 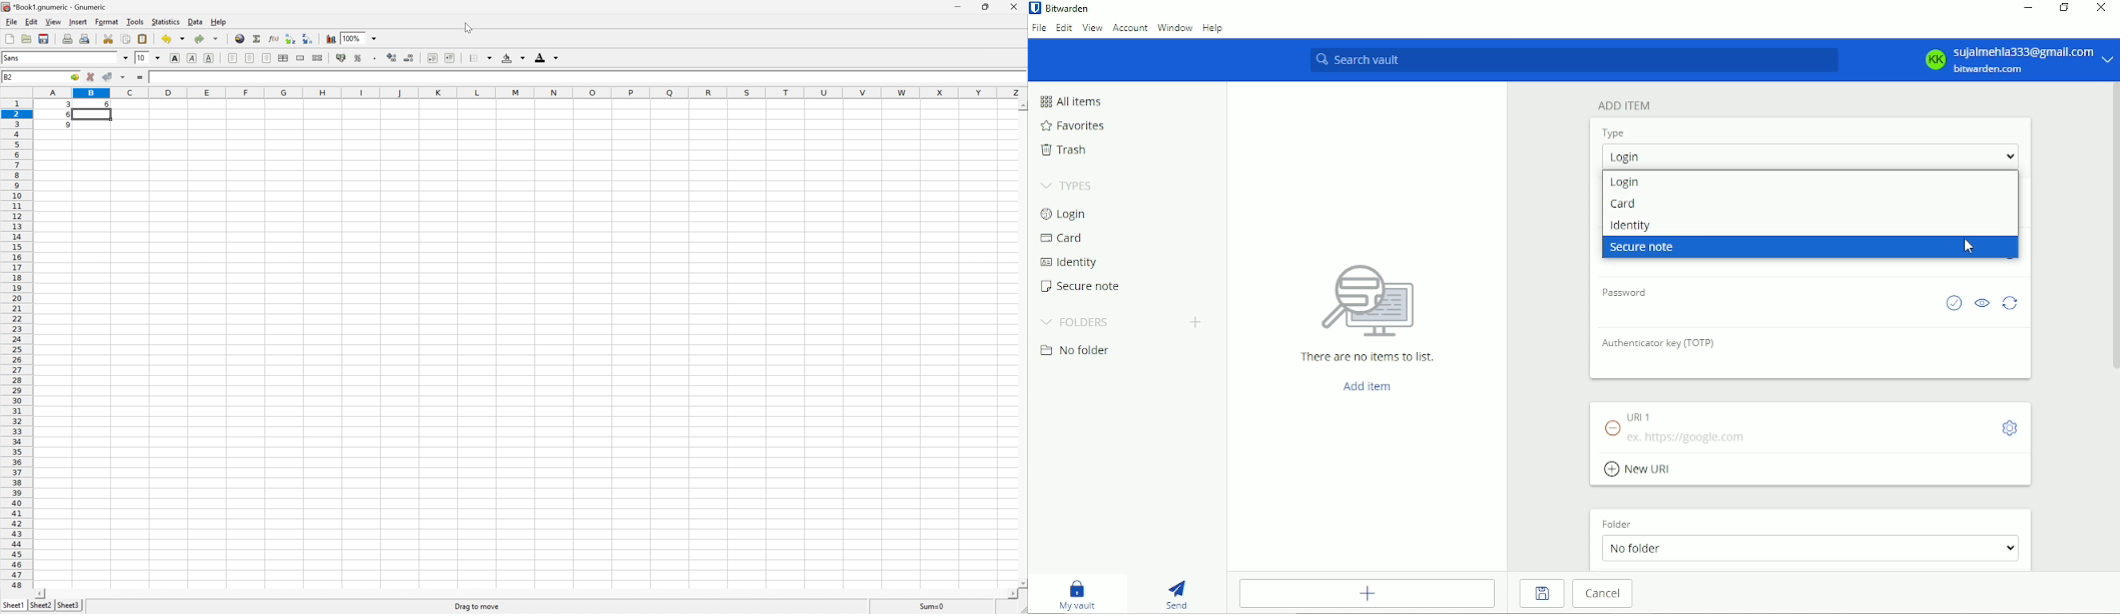 I want to click on Print current file, so click(x=68, y=38).